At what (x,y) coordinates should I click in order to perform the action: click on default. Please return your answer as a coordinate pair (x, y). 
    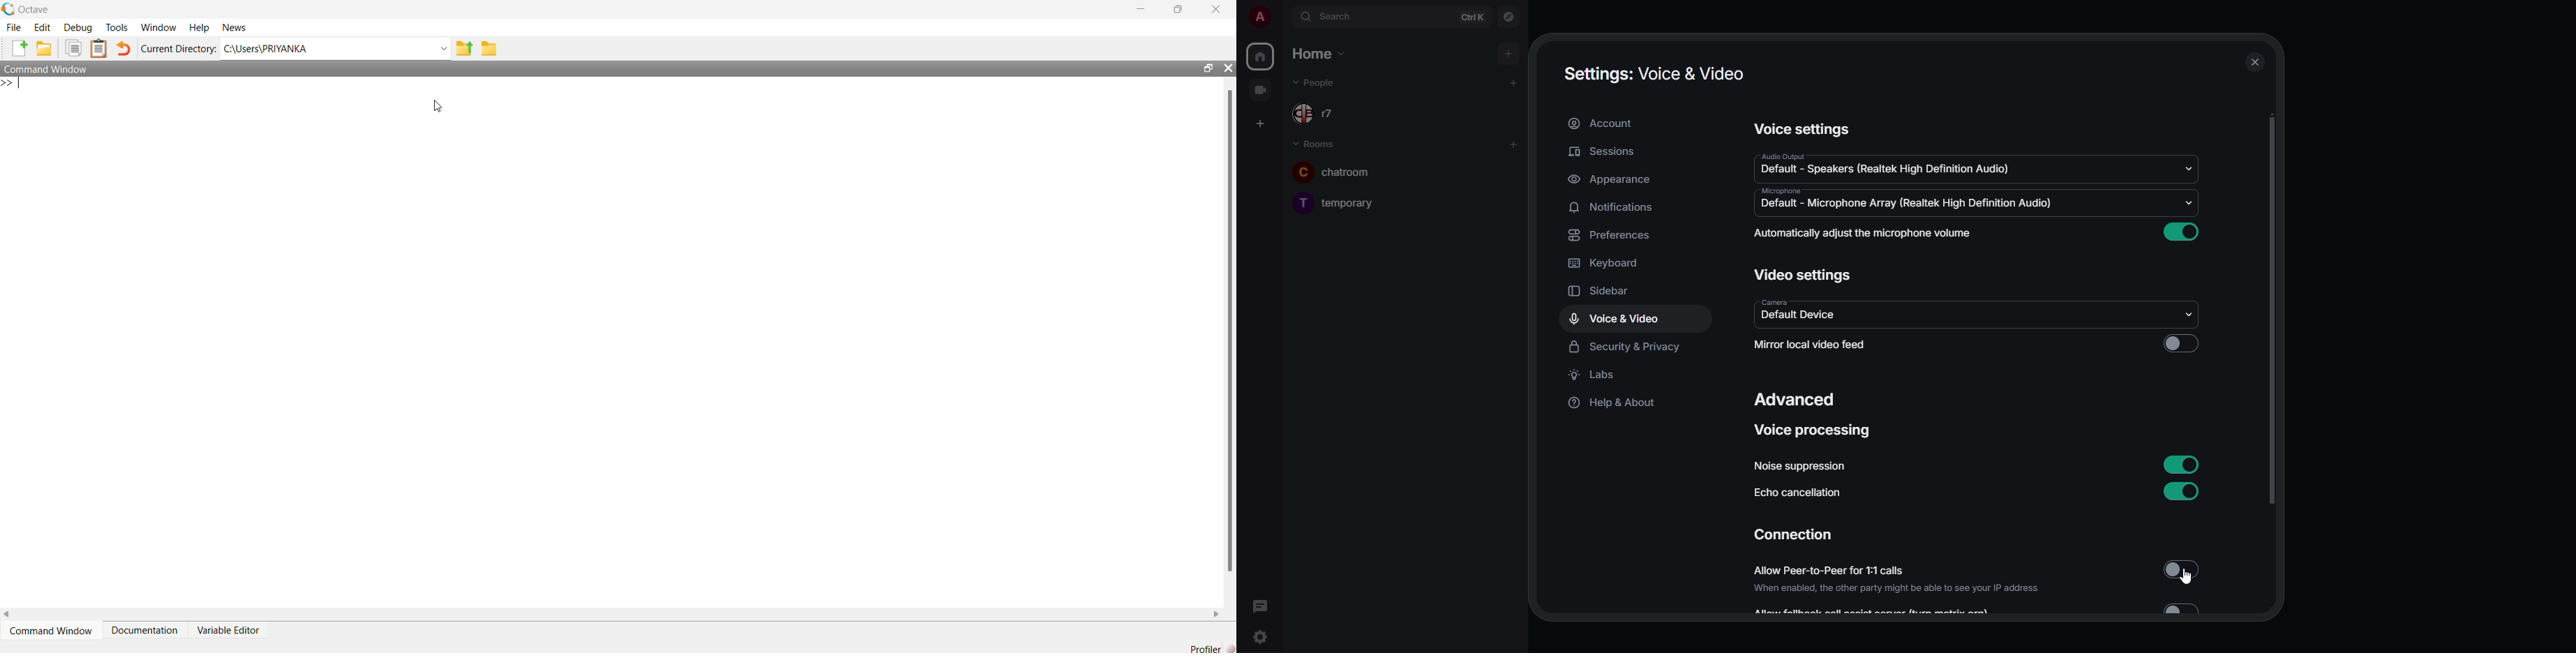
    Looking at the image, I should click on (1910, 204).